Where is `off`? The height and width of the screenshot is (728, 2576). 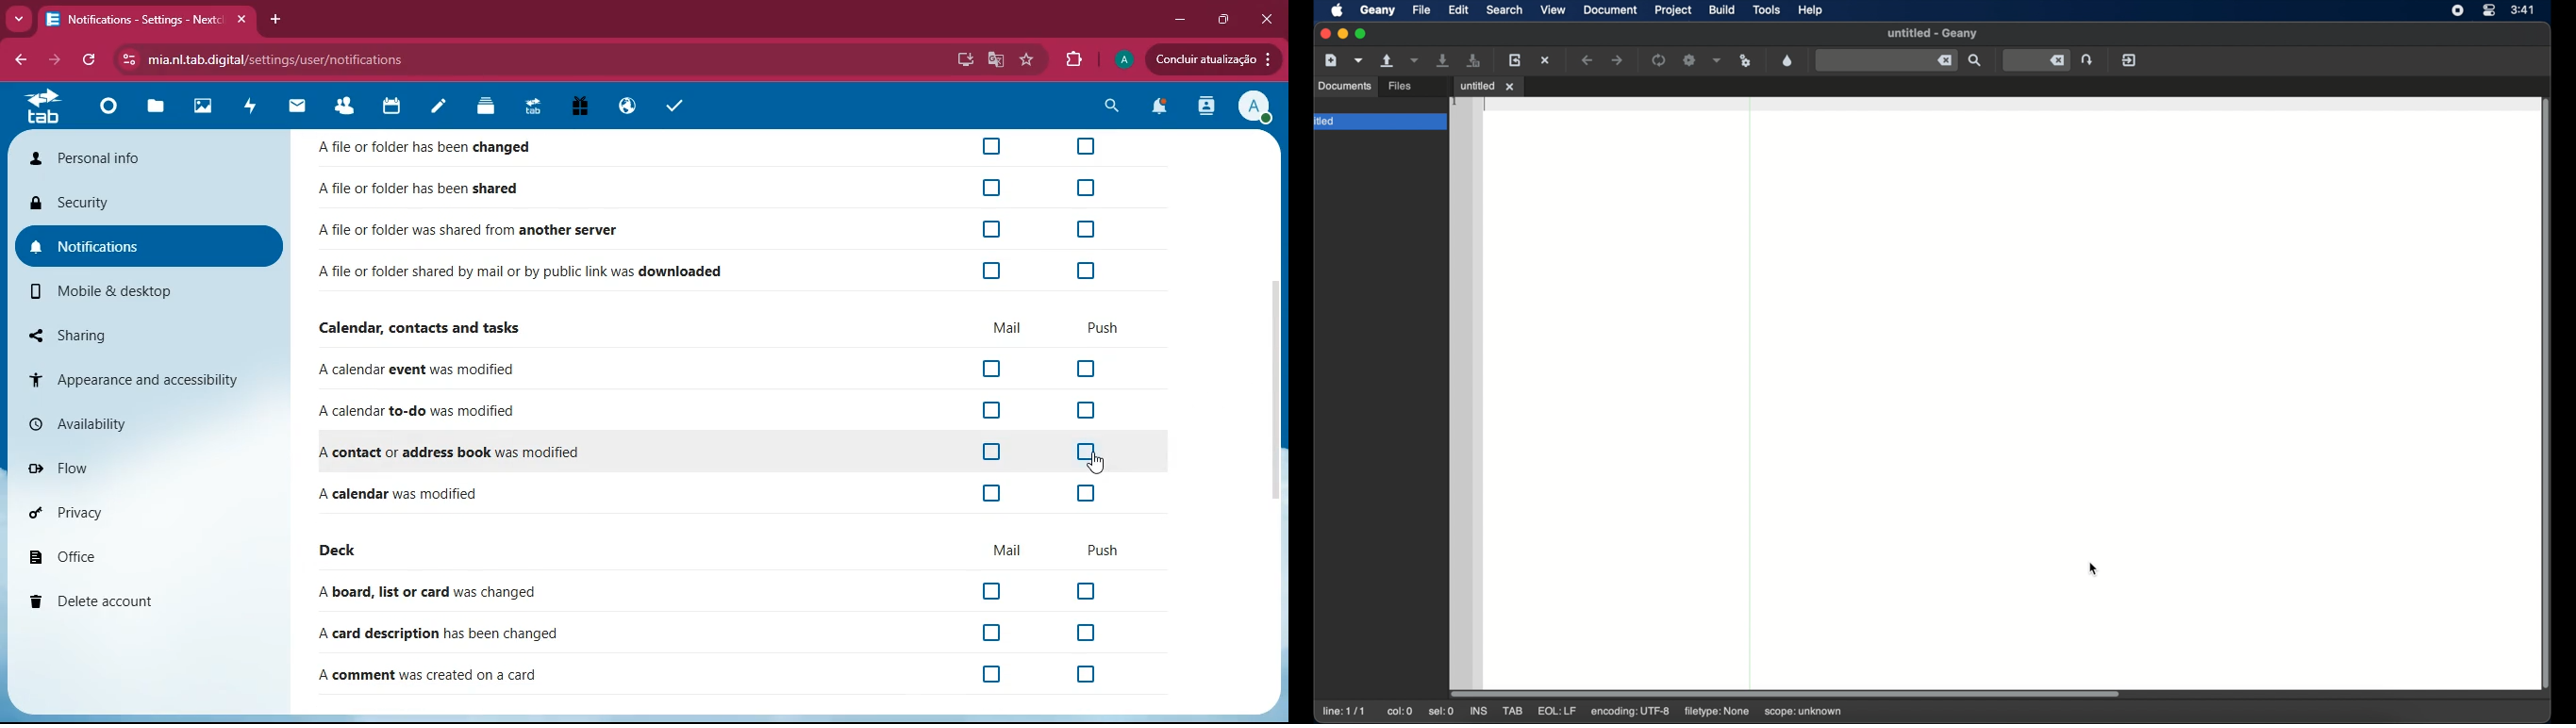
off is located at coordinates (1087, 145).